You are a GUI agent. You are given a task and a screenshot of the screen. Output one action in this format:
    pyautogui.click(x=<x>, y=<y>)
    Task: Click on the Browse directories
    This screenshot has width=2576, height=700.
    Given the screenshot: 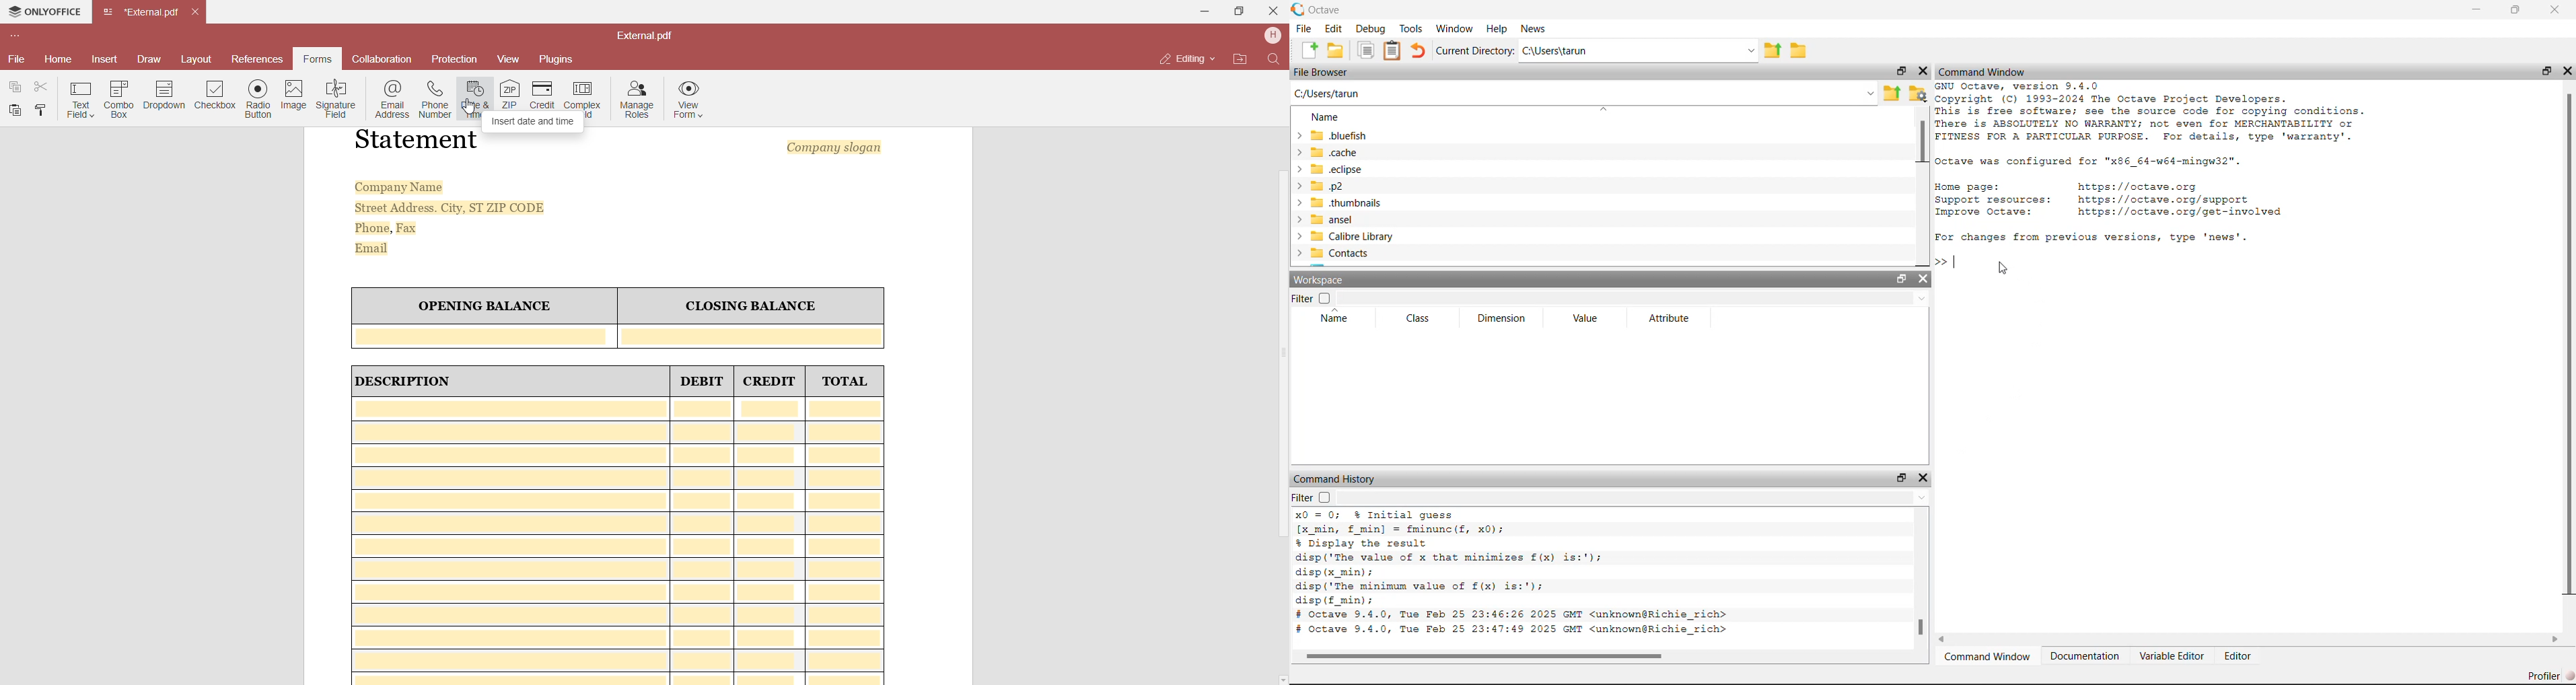 What is the action you would take?
    pyautogui.click(x=1801, y=50)
    